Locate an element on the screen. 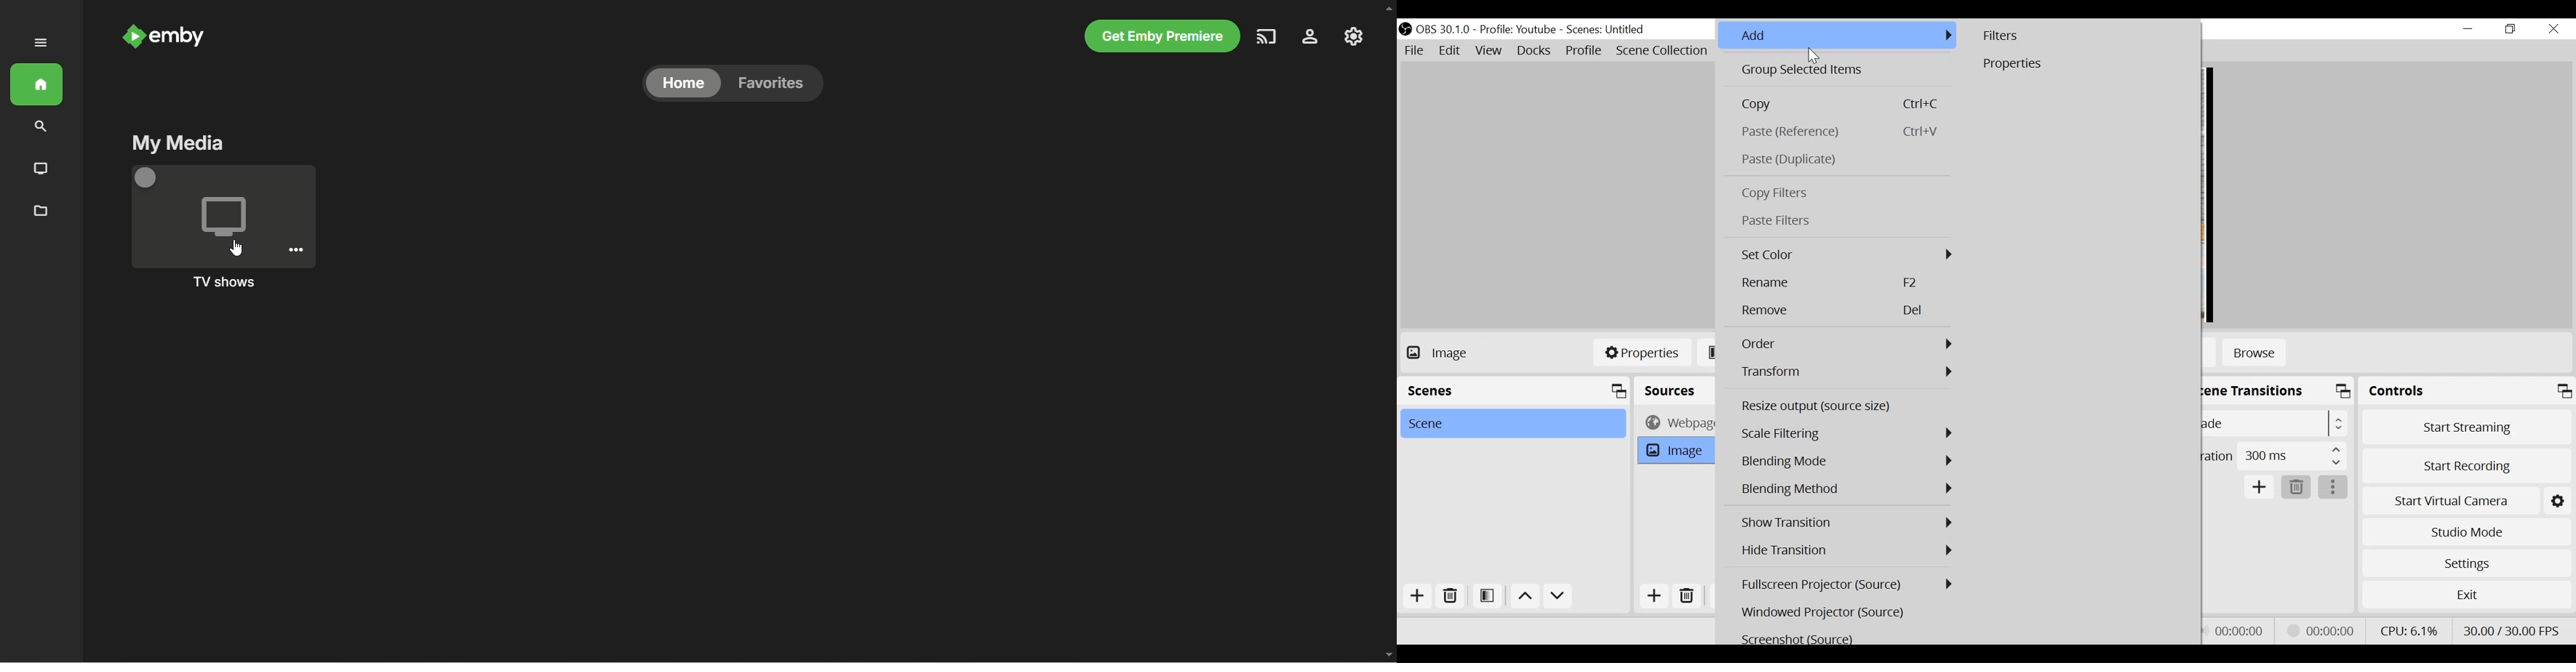 This screenshot has height=672, width=2576. Live Status is located at coordinates (2238, 630).